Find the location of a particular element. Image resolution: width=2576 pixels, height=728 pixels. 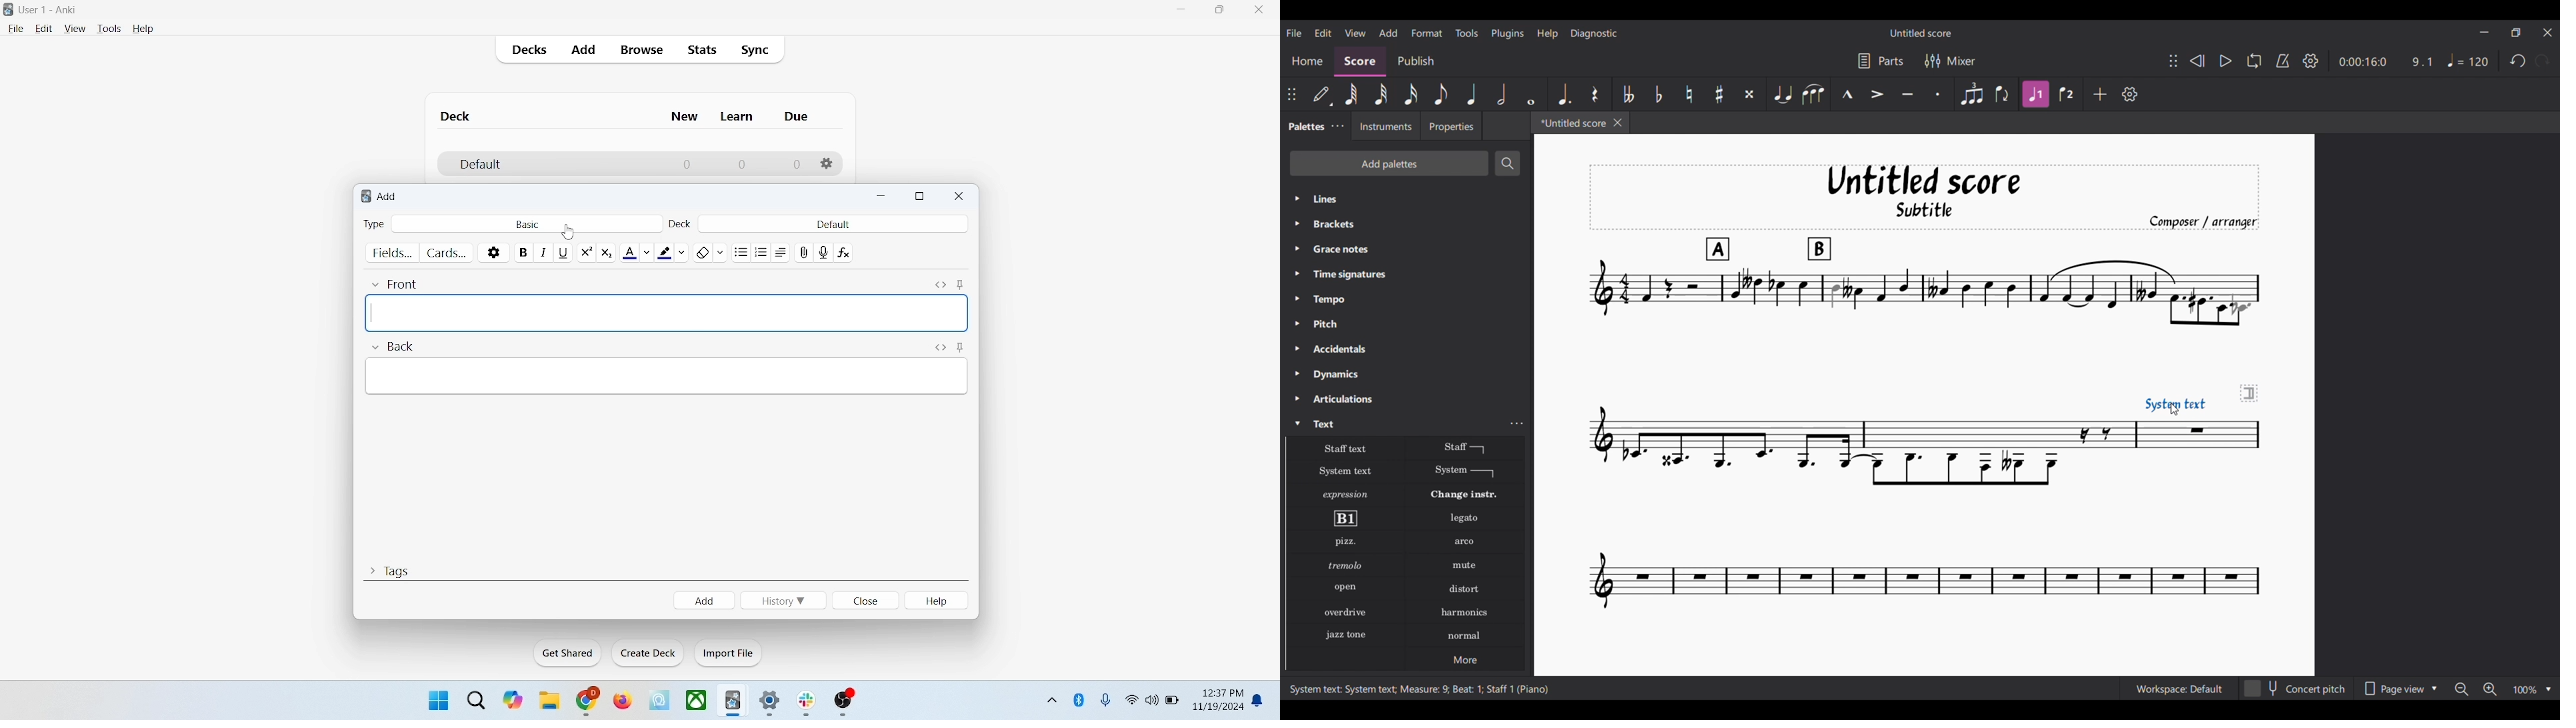

battery is located at coordinates (1173, 702).